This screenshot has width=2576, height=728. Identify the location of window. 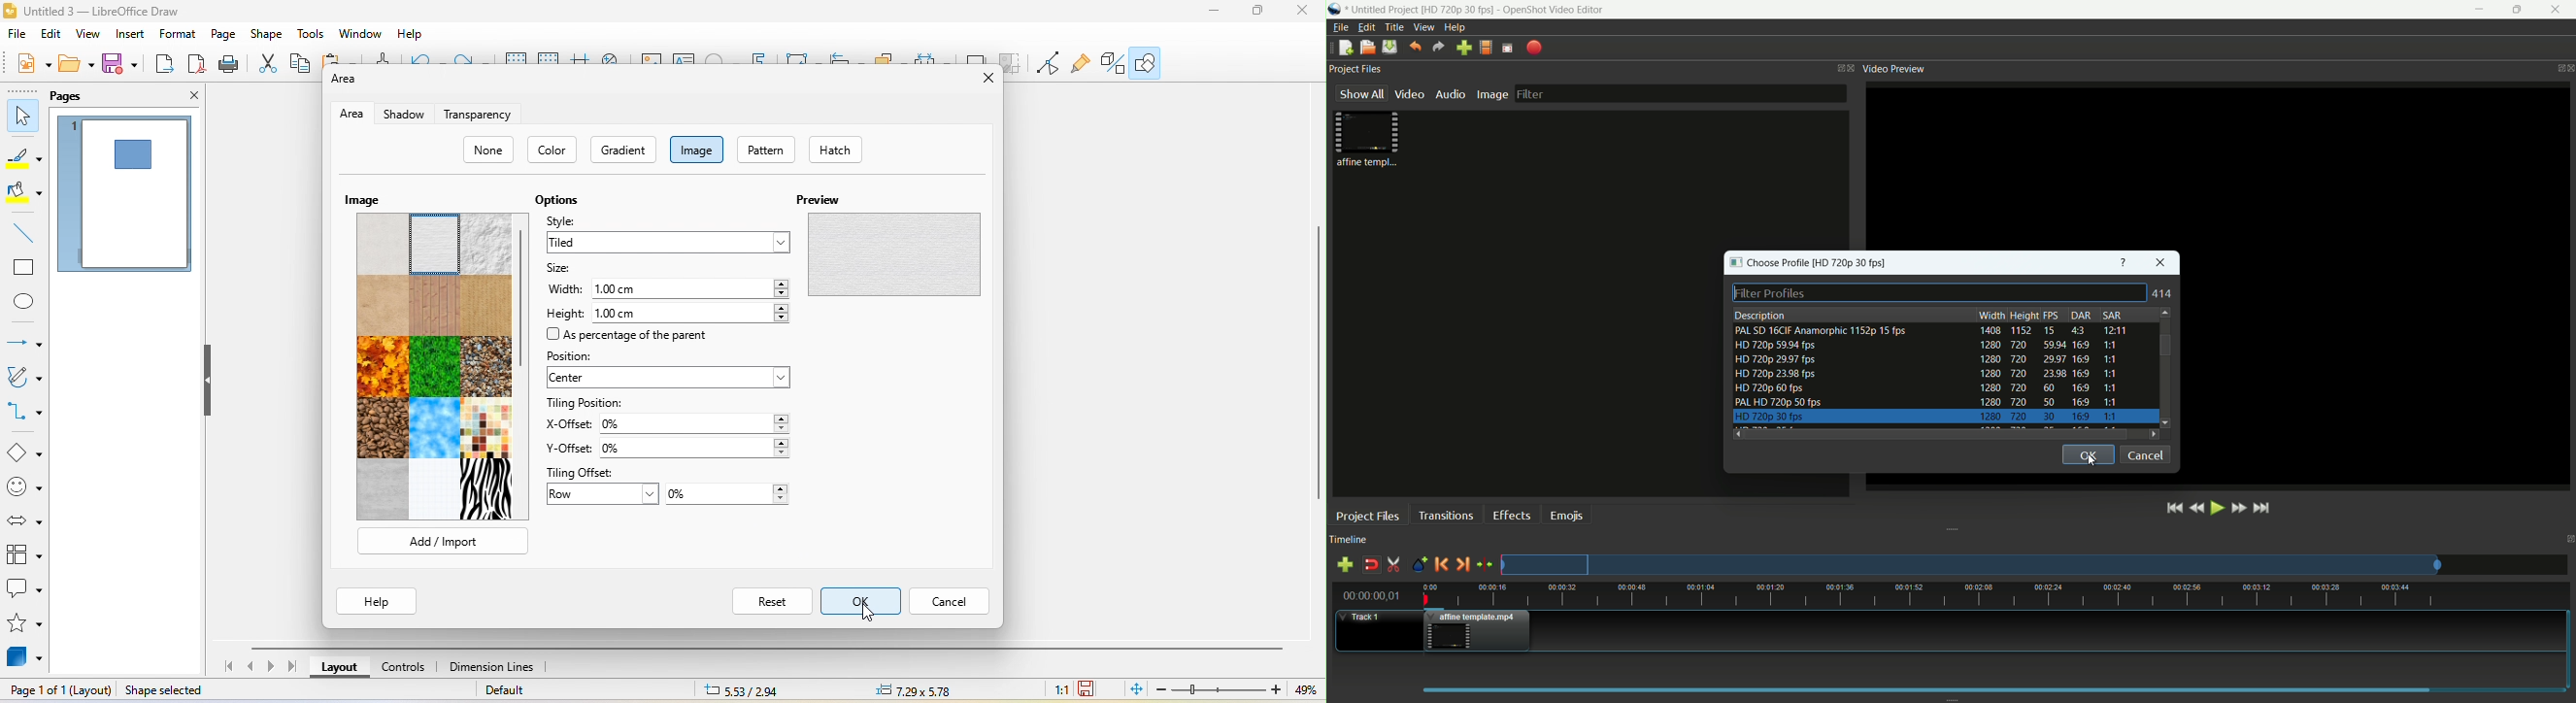
(363, 36).